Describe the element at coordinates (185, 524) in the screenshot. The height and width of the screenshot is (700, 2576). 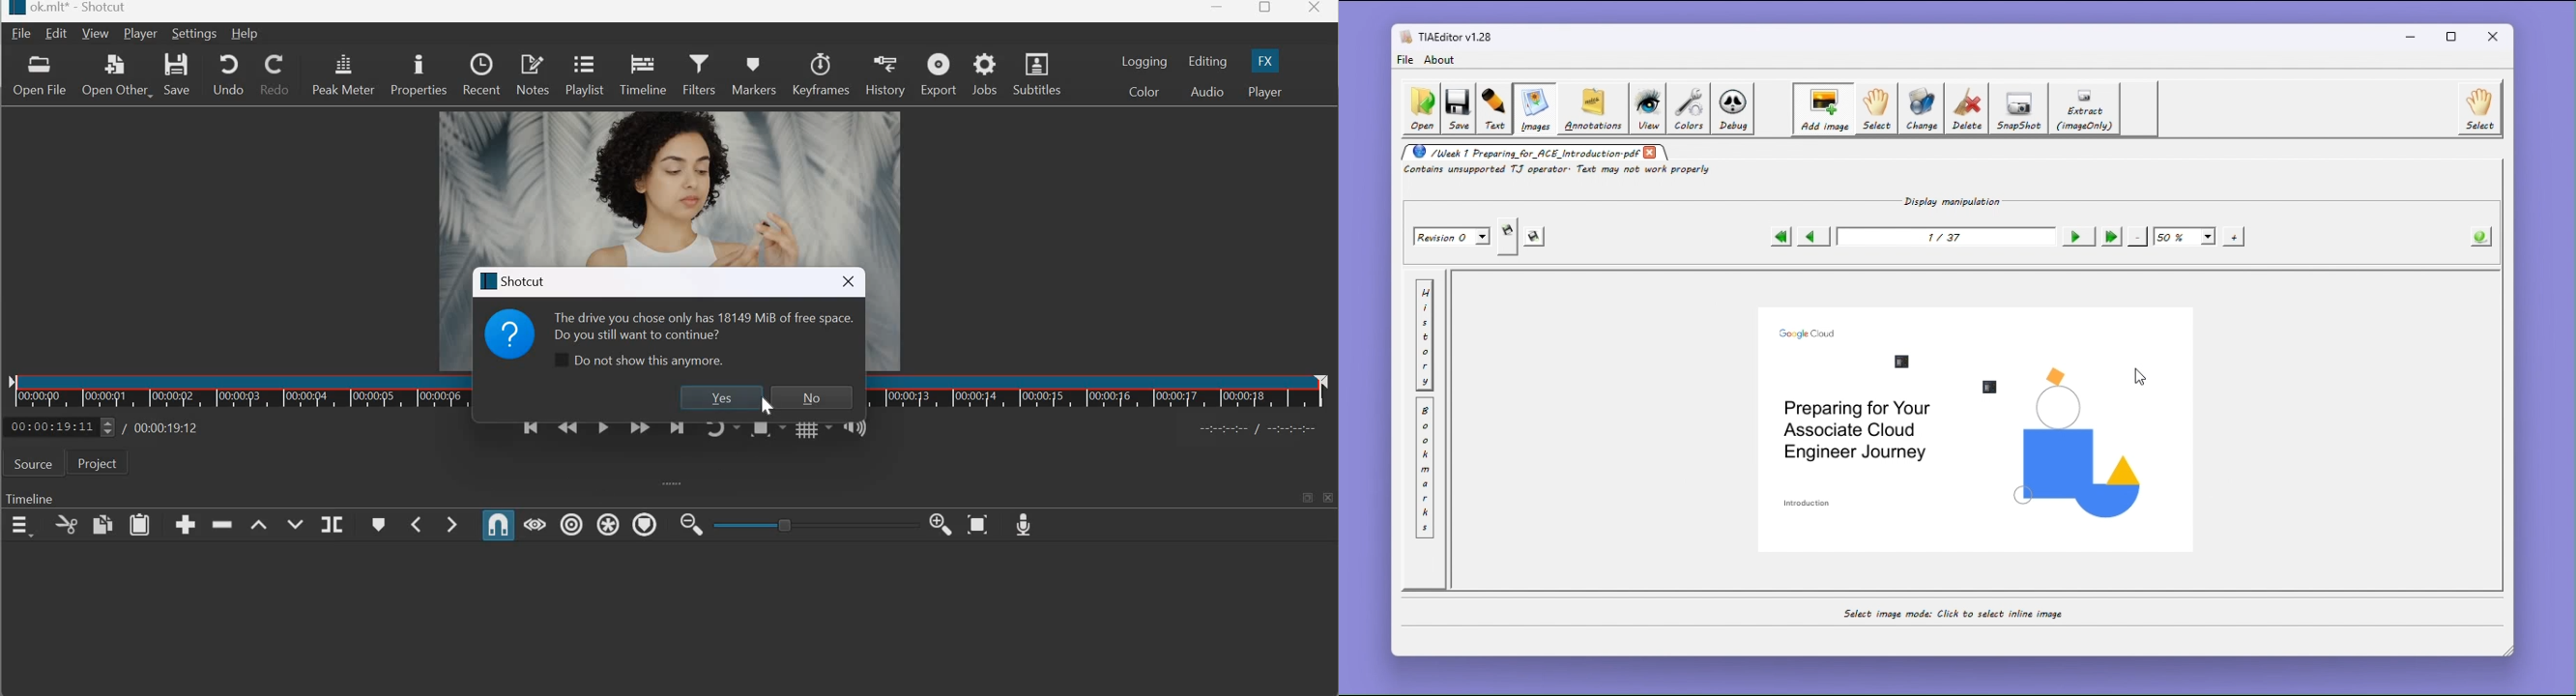
I see `append` at that location.